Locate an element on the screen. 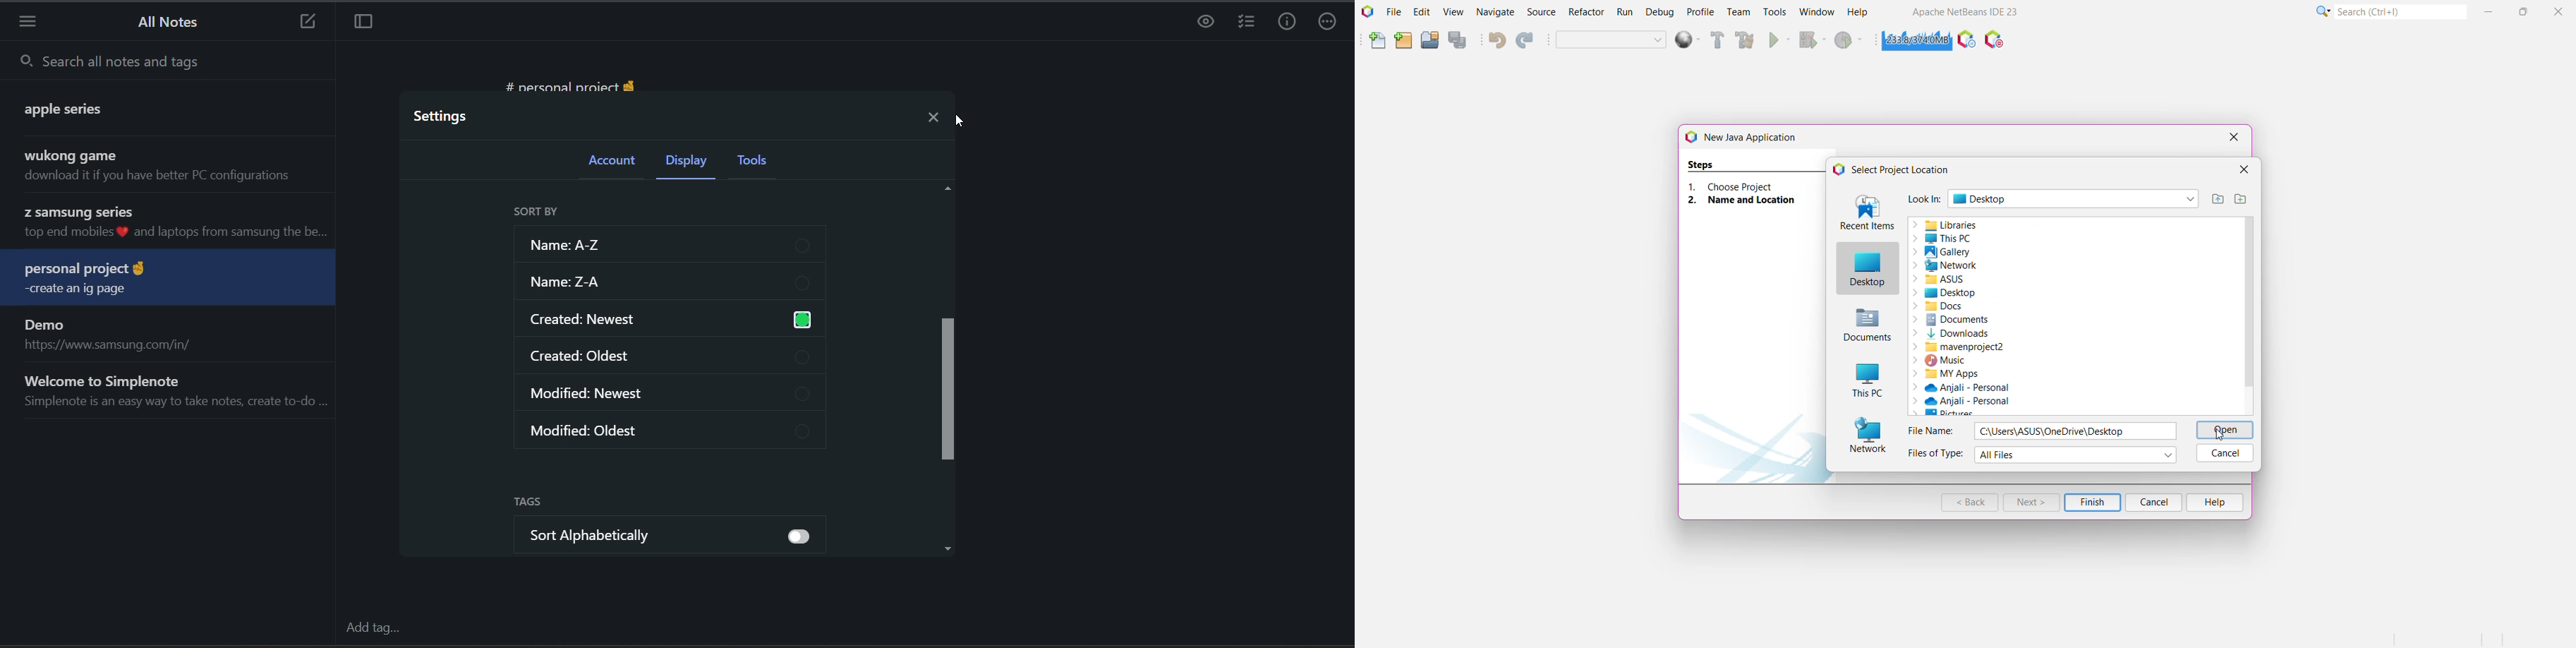  Application Name and Version is located at coordinates (1967, 13).